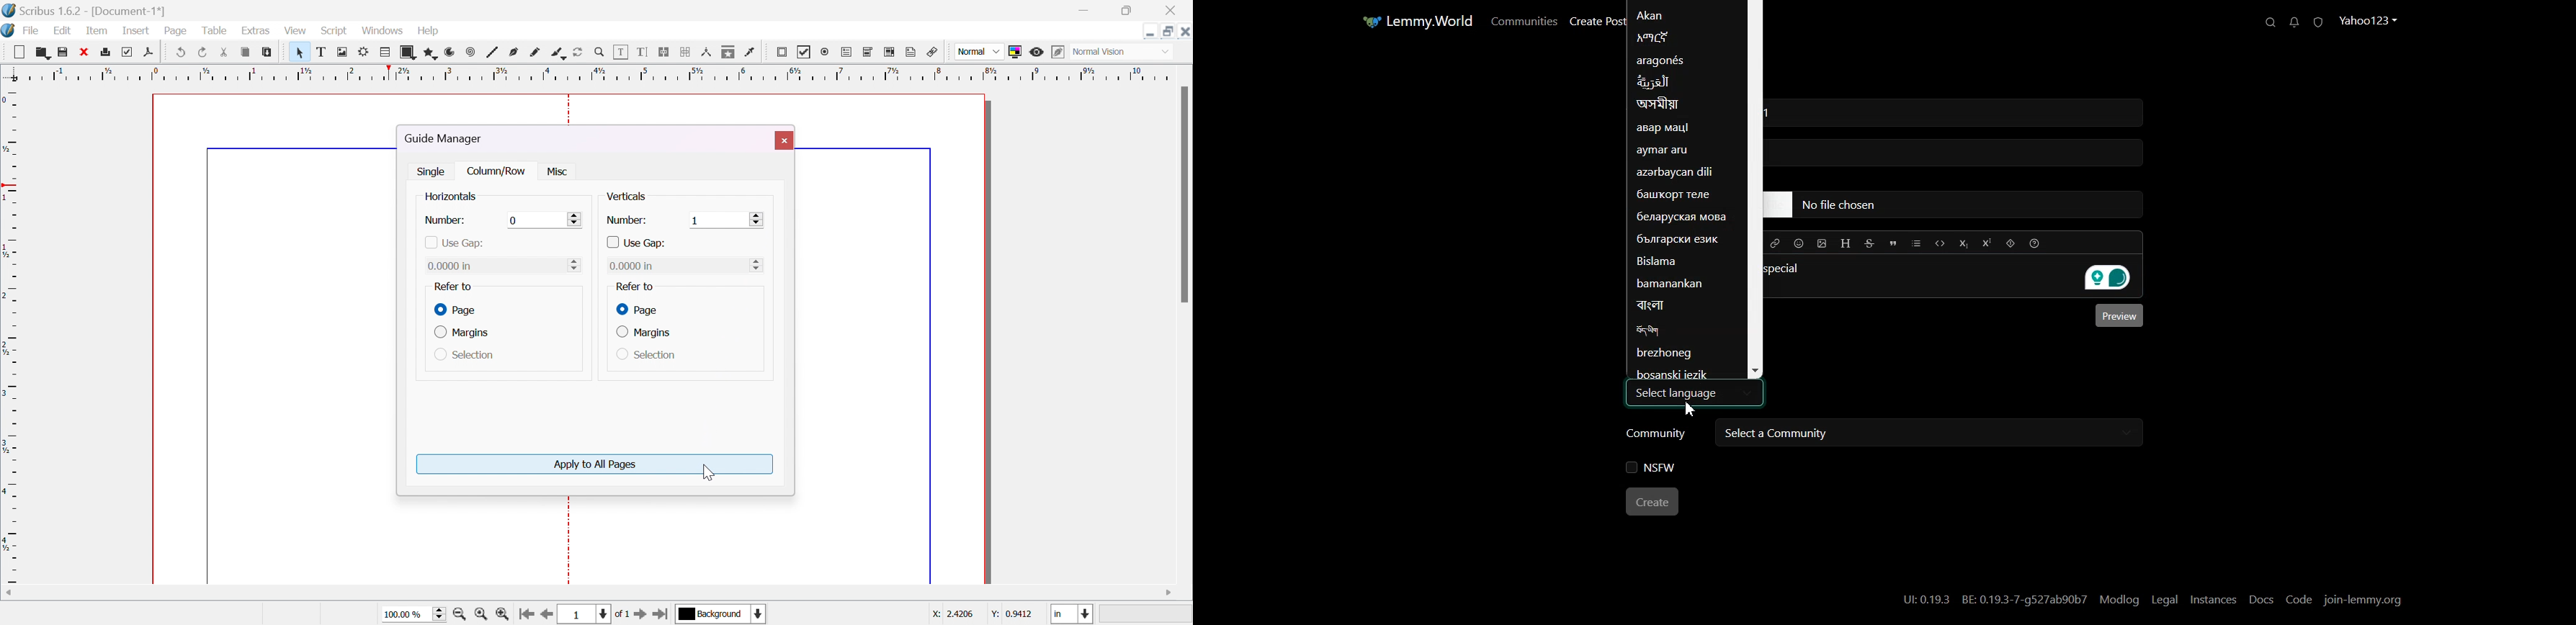 This screenshot has width=2576, height=644. What do you see at coordinates (433, 52) in the screenshot?
I see `polygon` at bounding box center [433, 52].